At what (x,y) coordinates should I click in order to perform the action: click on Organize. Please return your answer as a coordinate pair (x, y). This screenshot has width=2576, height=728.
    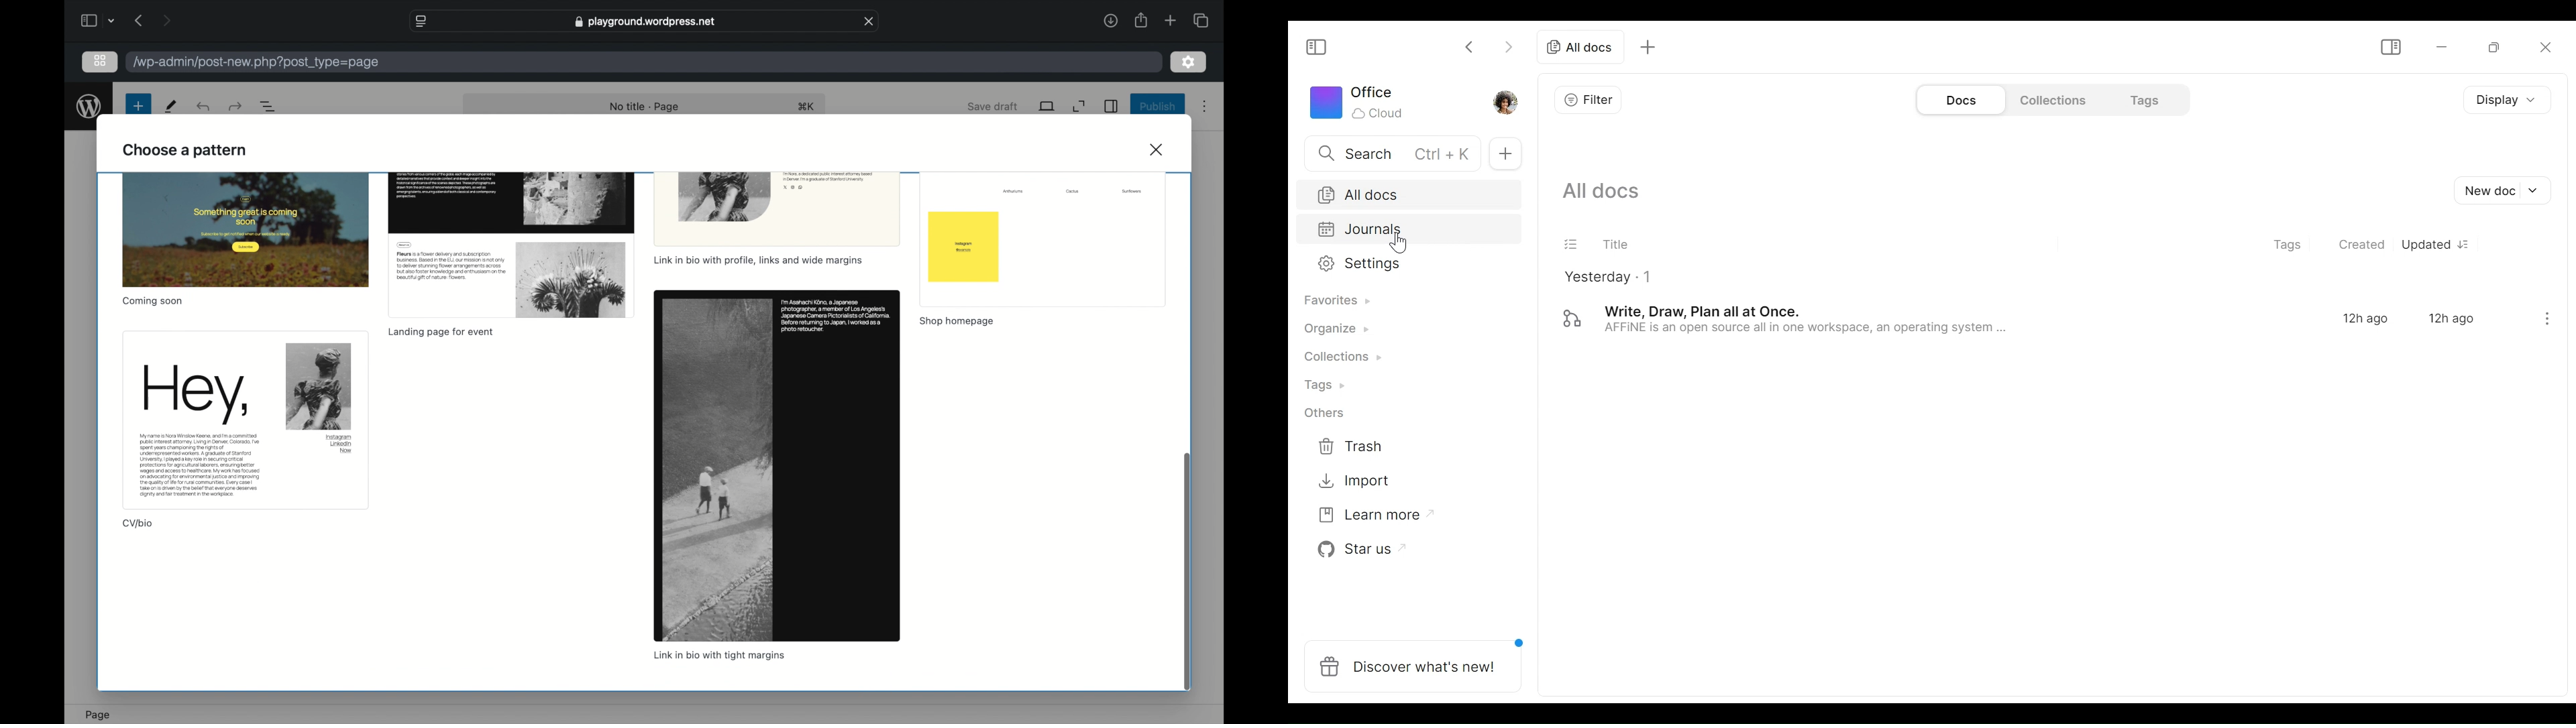
    Looking at the image, I should click on (1335, 330).